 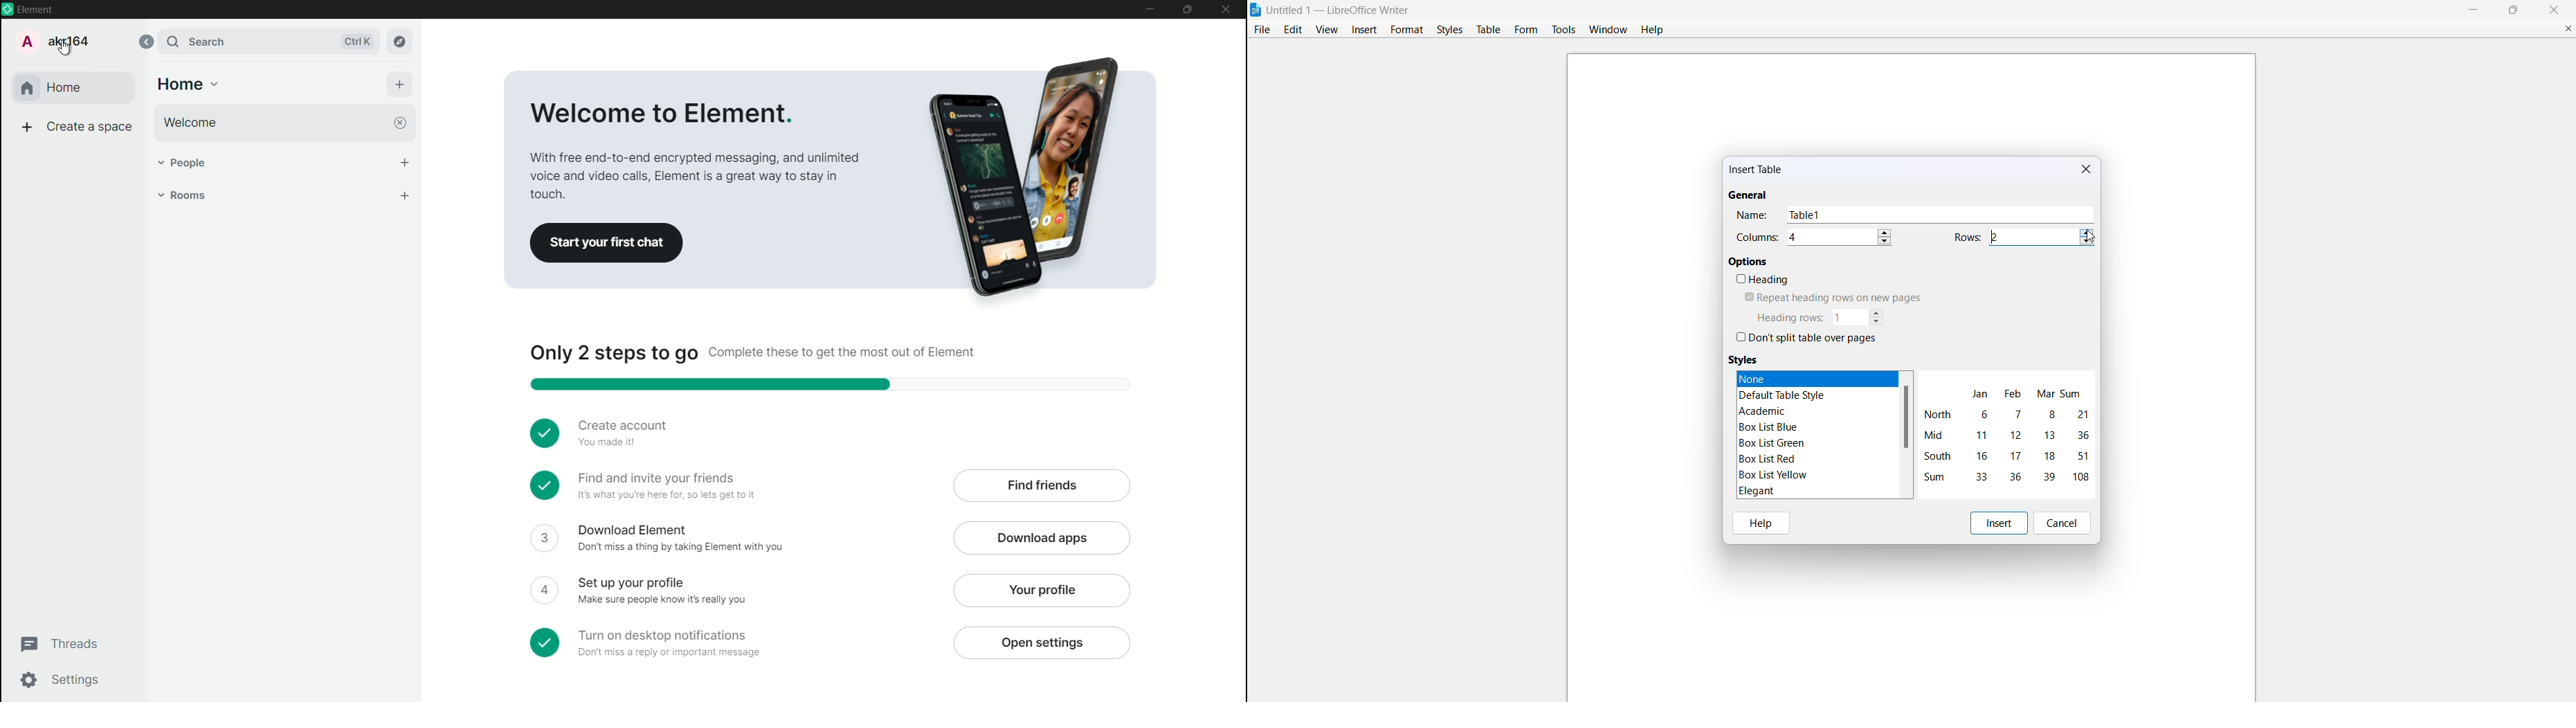 I want to click on your profile, so click(x=1044, y=592).